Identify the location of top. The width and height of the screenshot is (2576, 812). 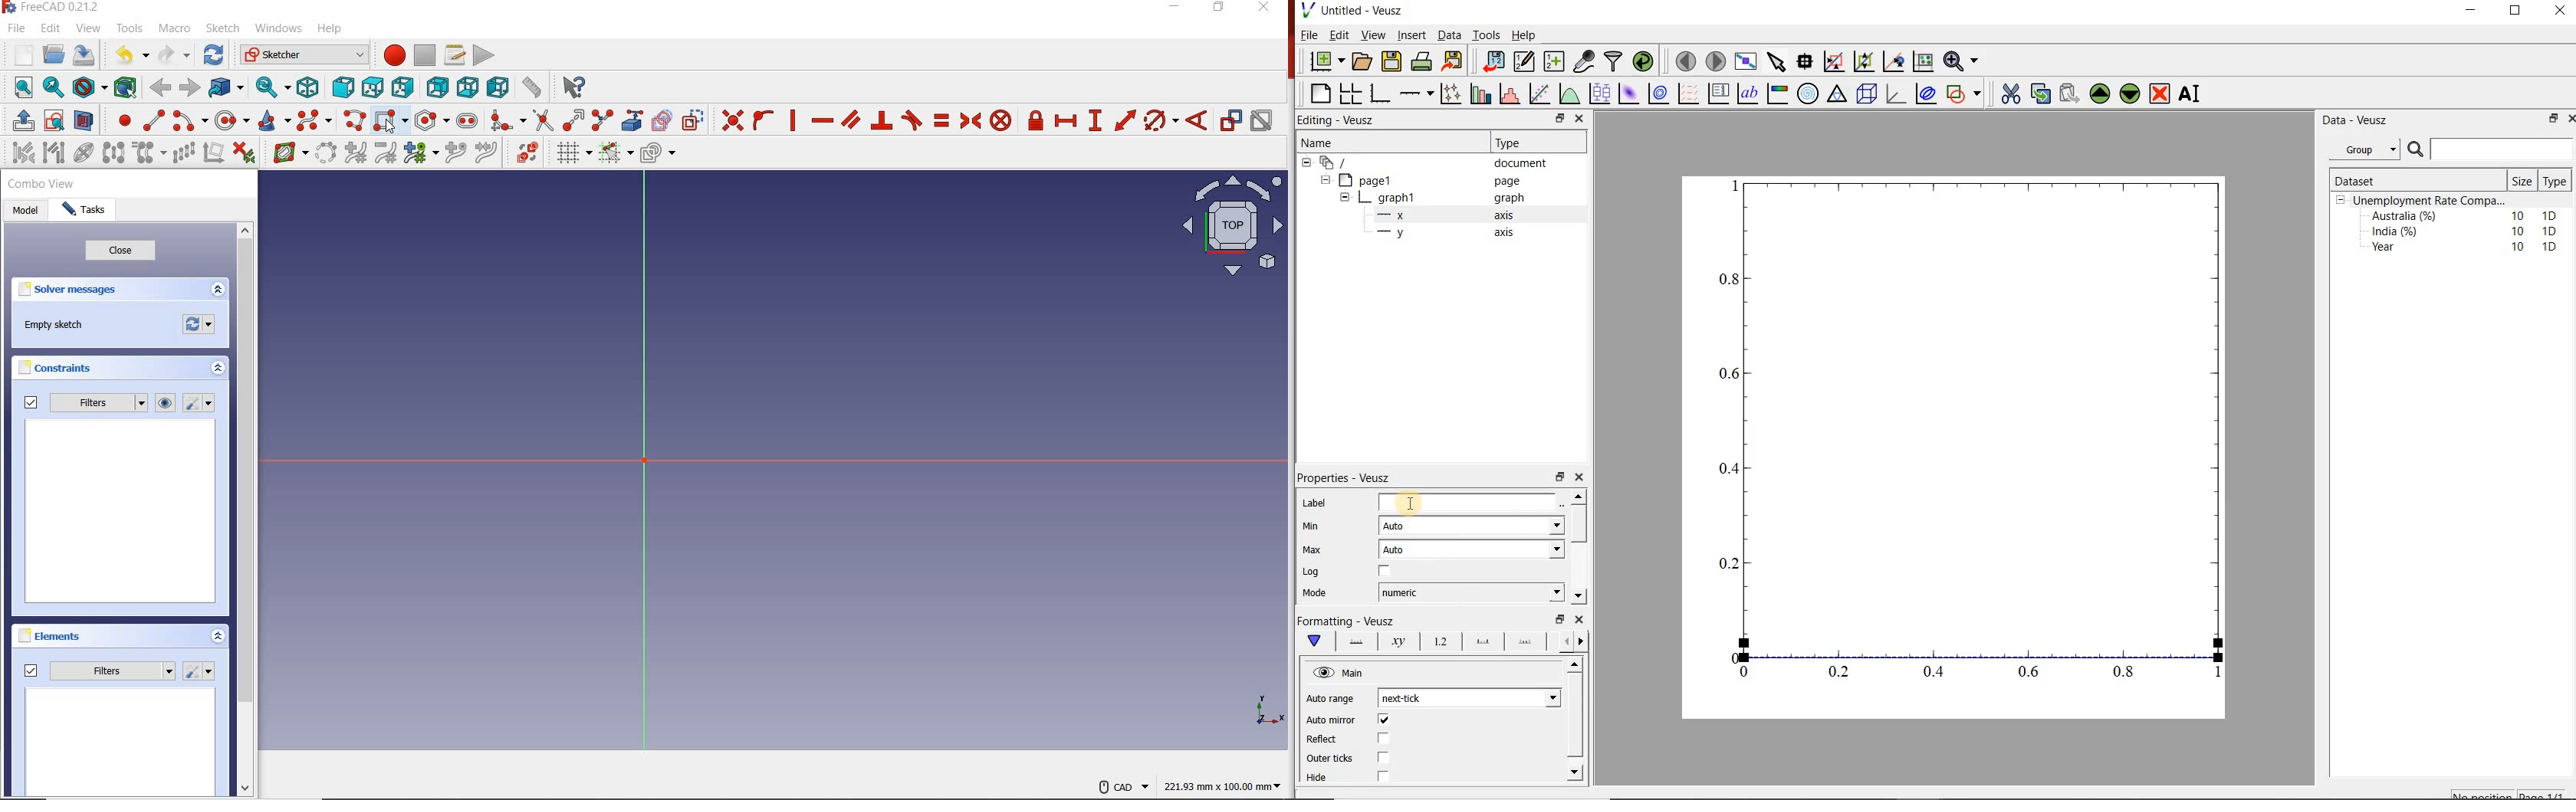
(373, 88).